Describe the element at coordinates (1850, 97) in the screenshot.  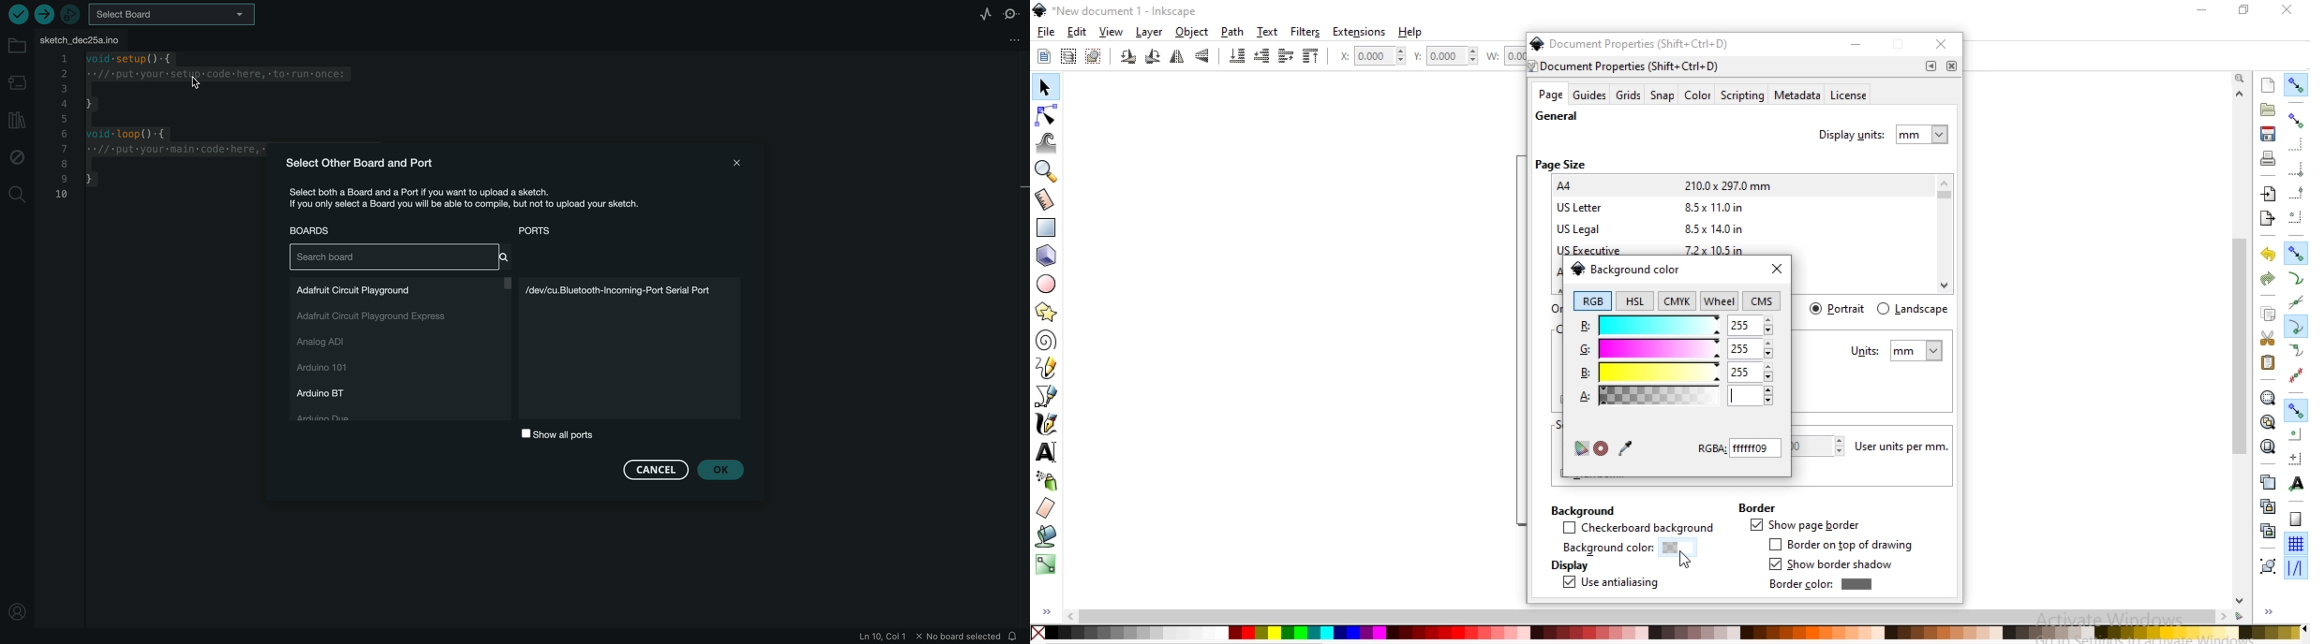
I see `license` at that location.